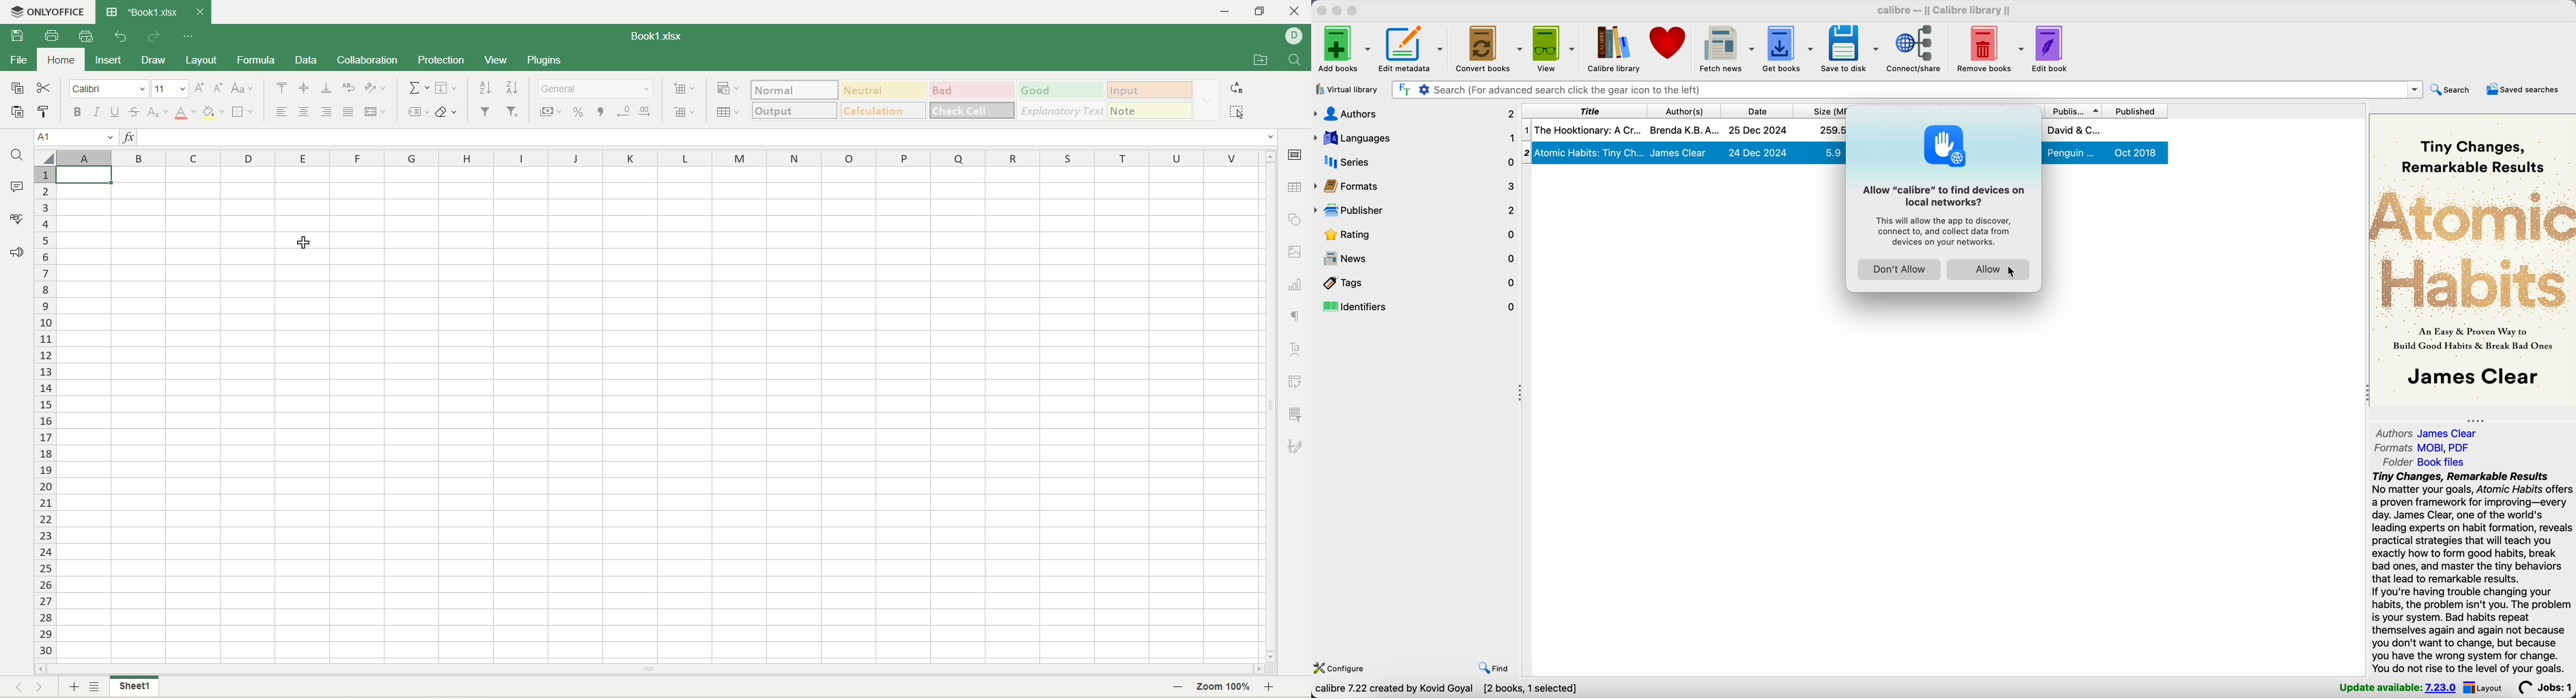 This screenshot has width=2576, height=700. Describe the element at coordinates (2454, 90) in the screenshot. I see `search` at that location.